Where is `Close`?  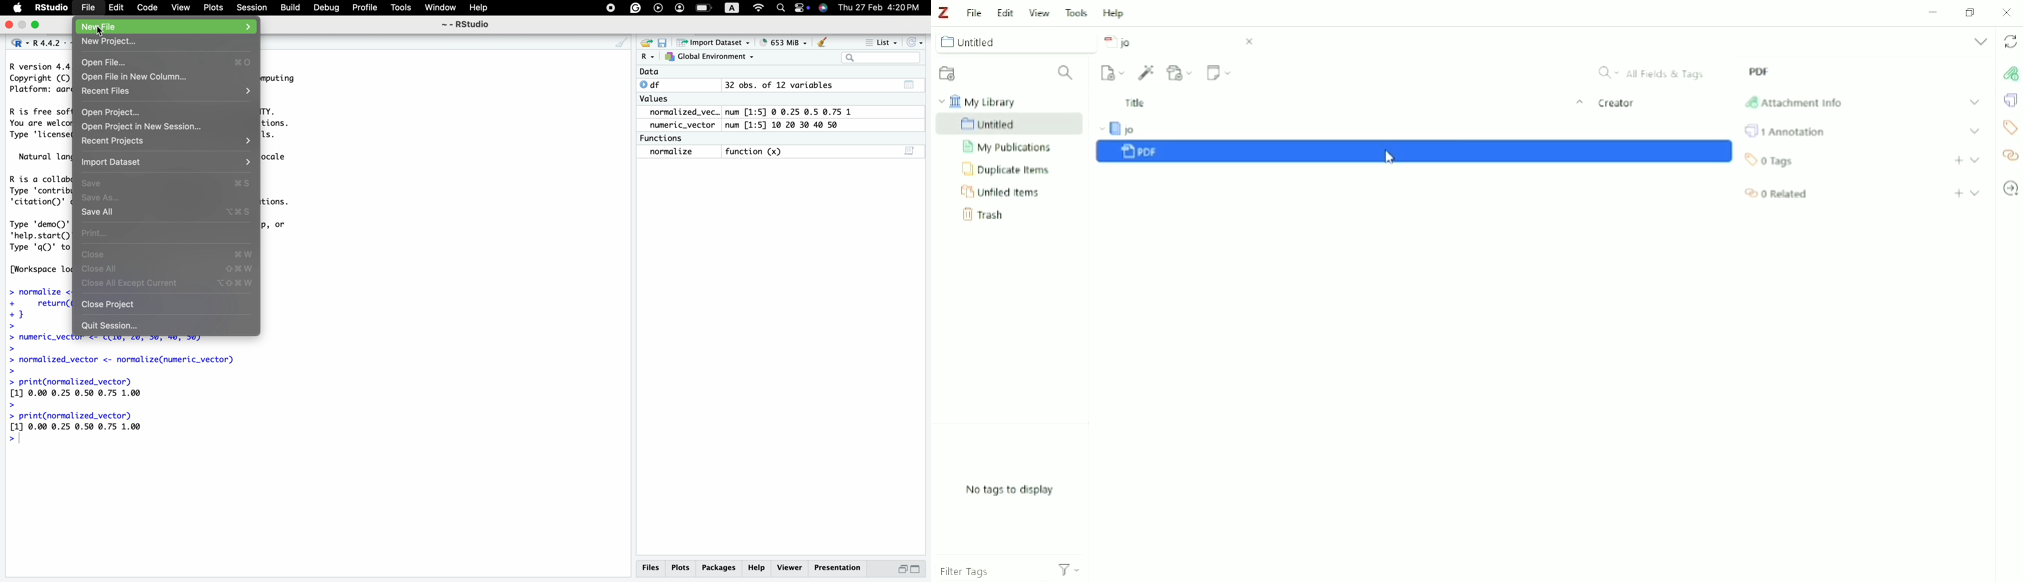 Close is located at coordinates (95, 256).